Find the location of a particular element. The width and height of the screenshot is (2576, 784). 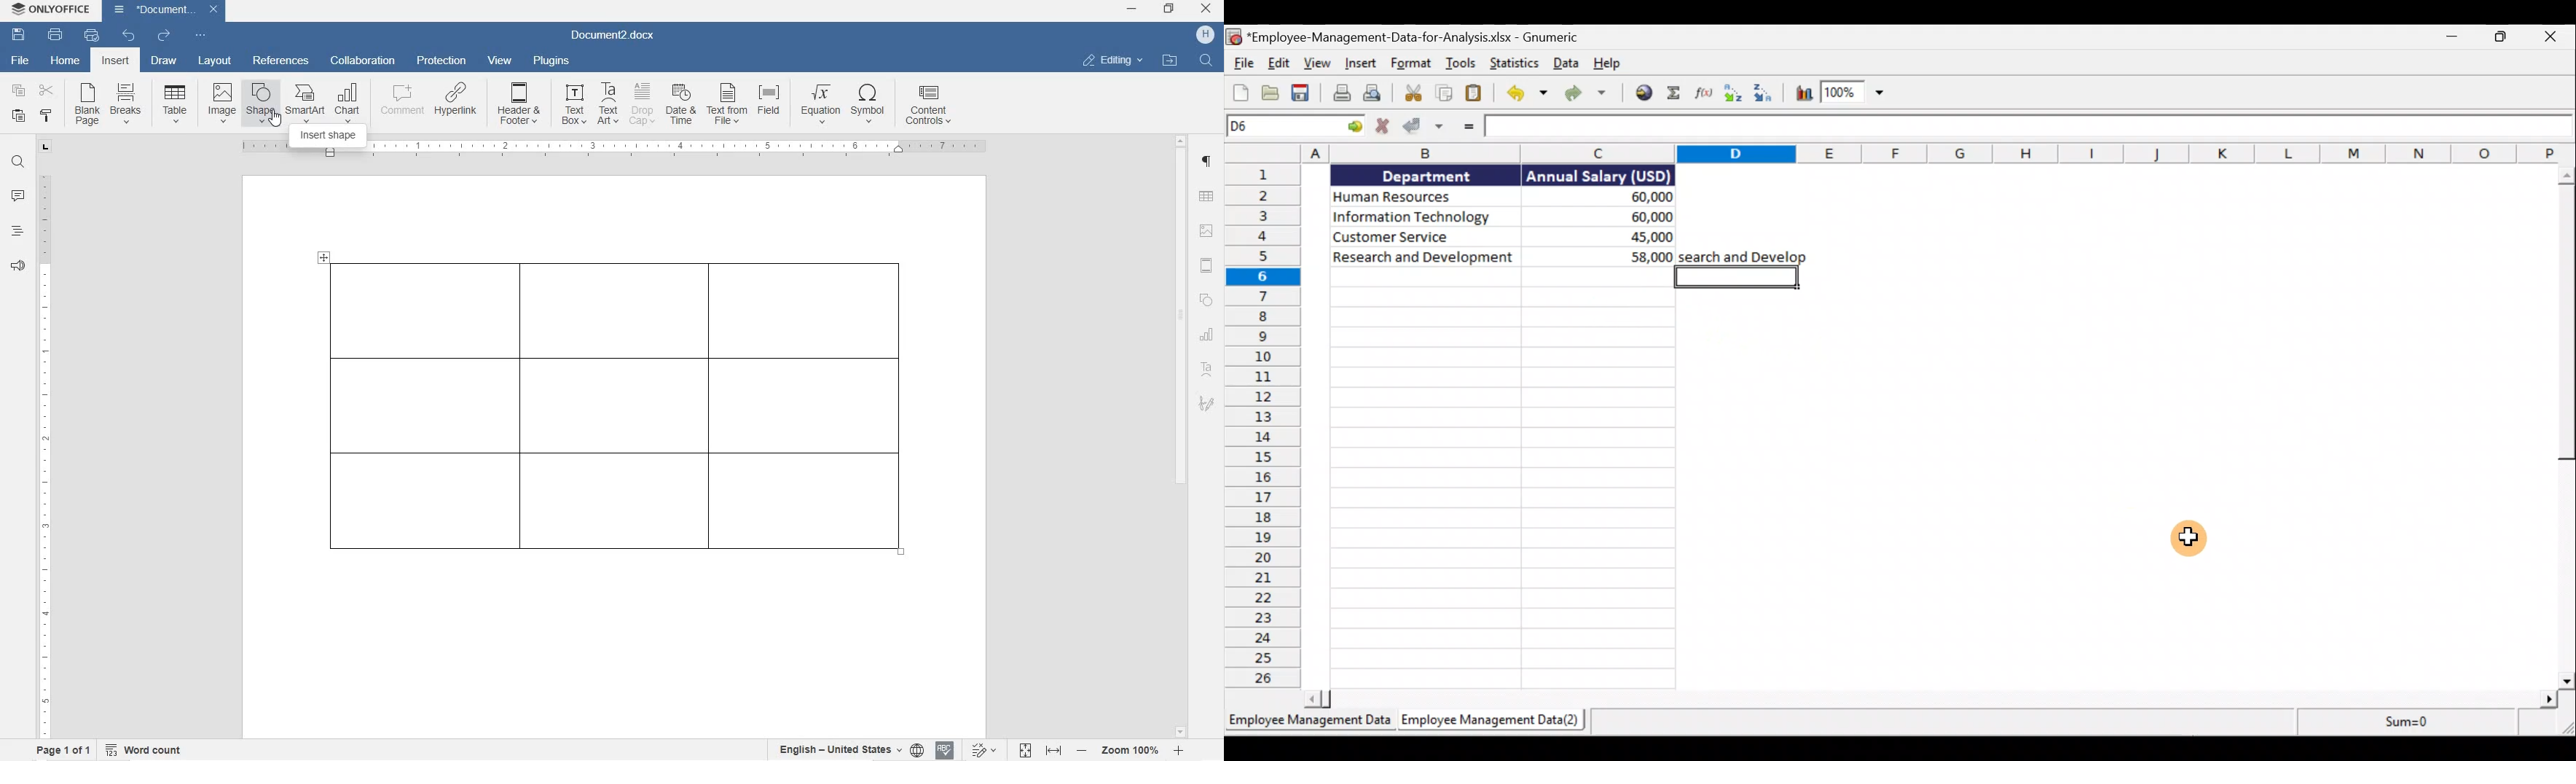

TEXT ART is located at coordinates (606, 105).